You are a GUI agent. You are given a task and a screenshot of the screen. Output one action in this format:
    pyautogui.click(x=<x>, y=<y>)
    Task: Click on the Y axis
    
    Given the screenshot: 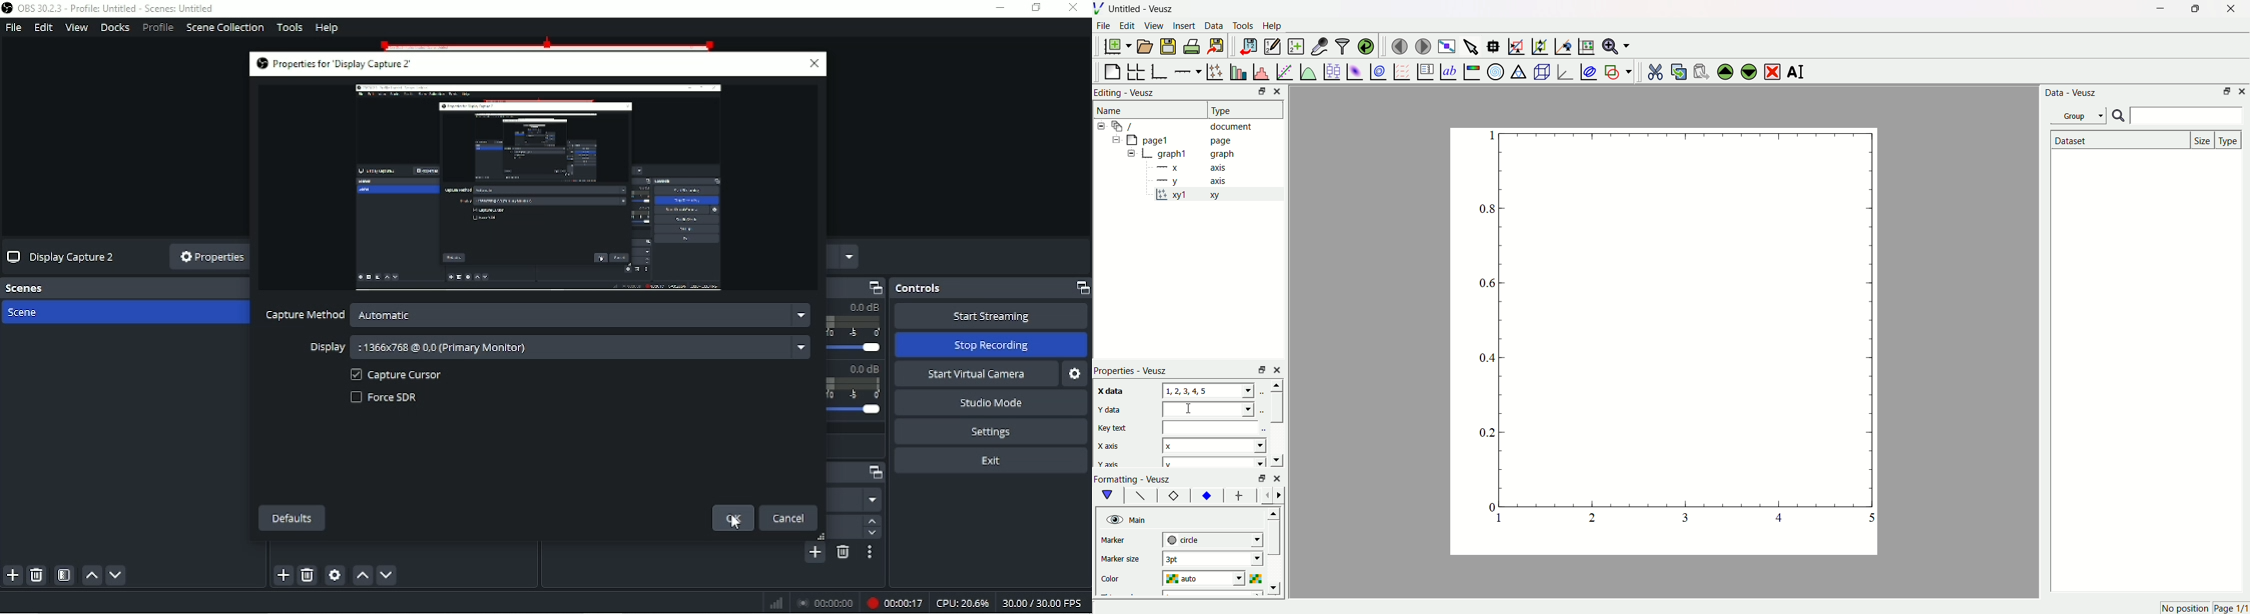 What is the action you would take?
    pyautogui.click(x=1109, y=464)
    